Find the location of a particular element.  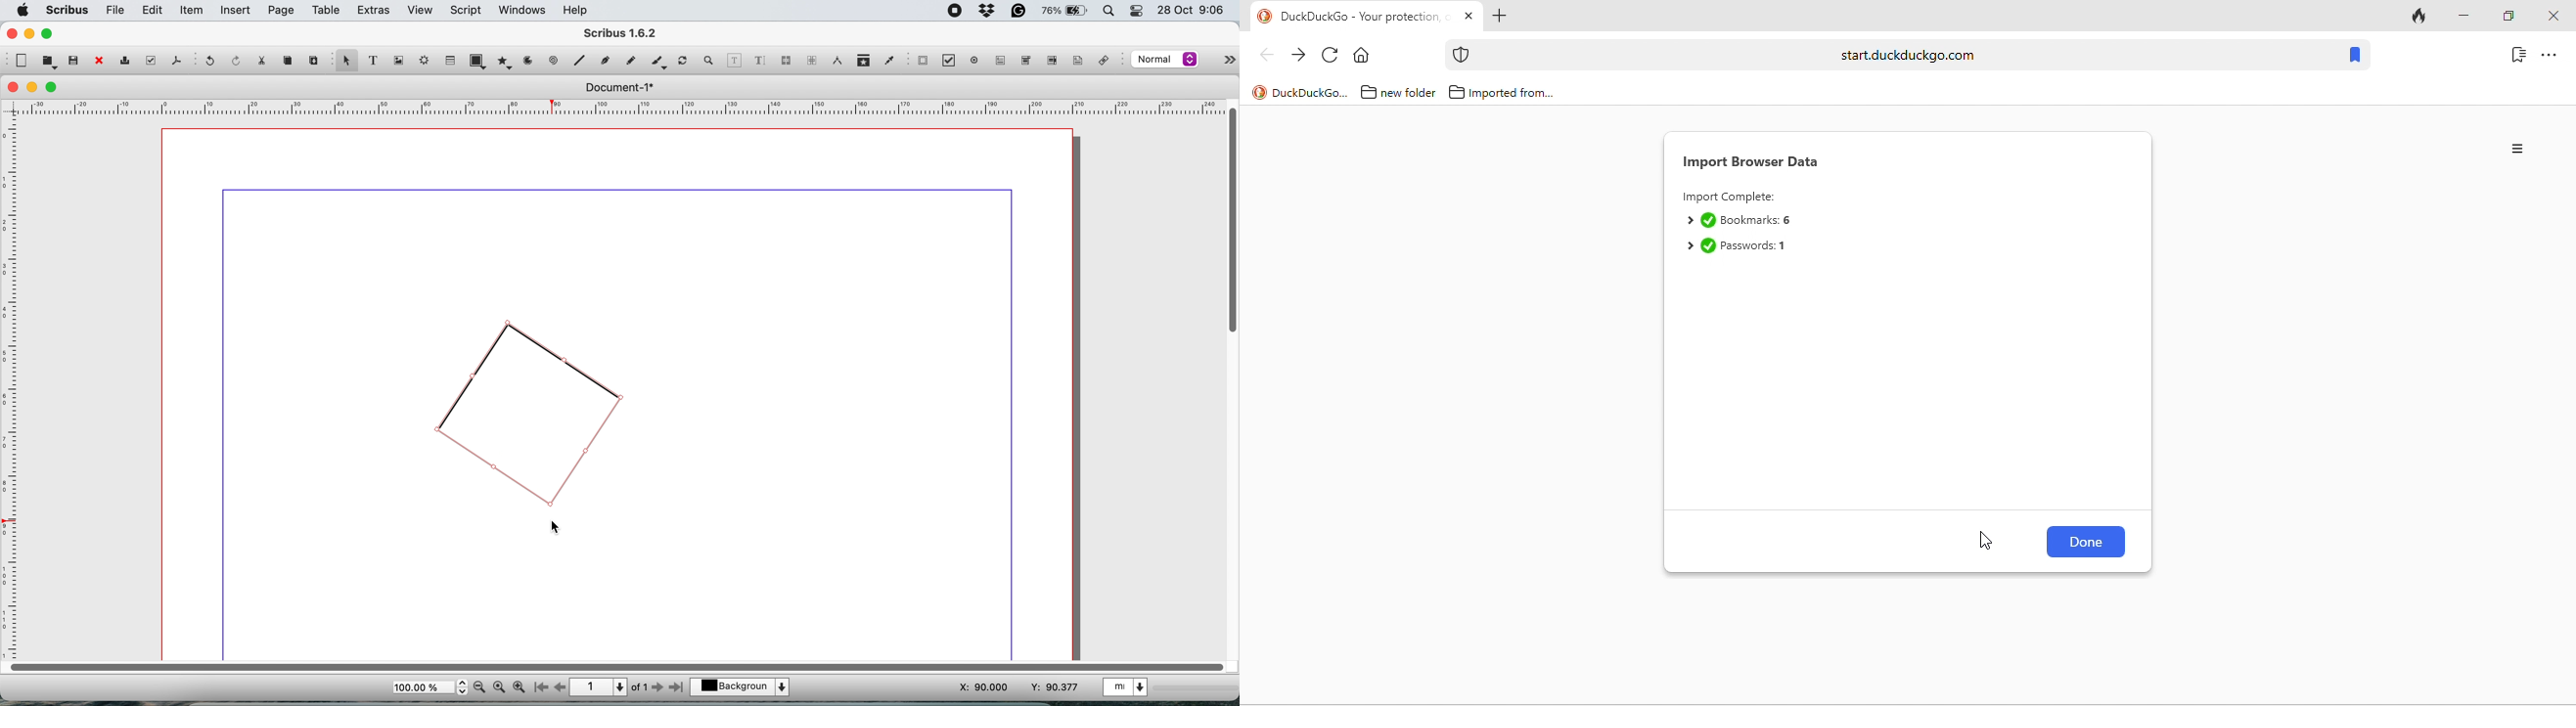

select item is located at coordinates (347, 64).